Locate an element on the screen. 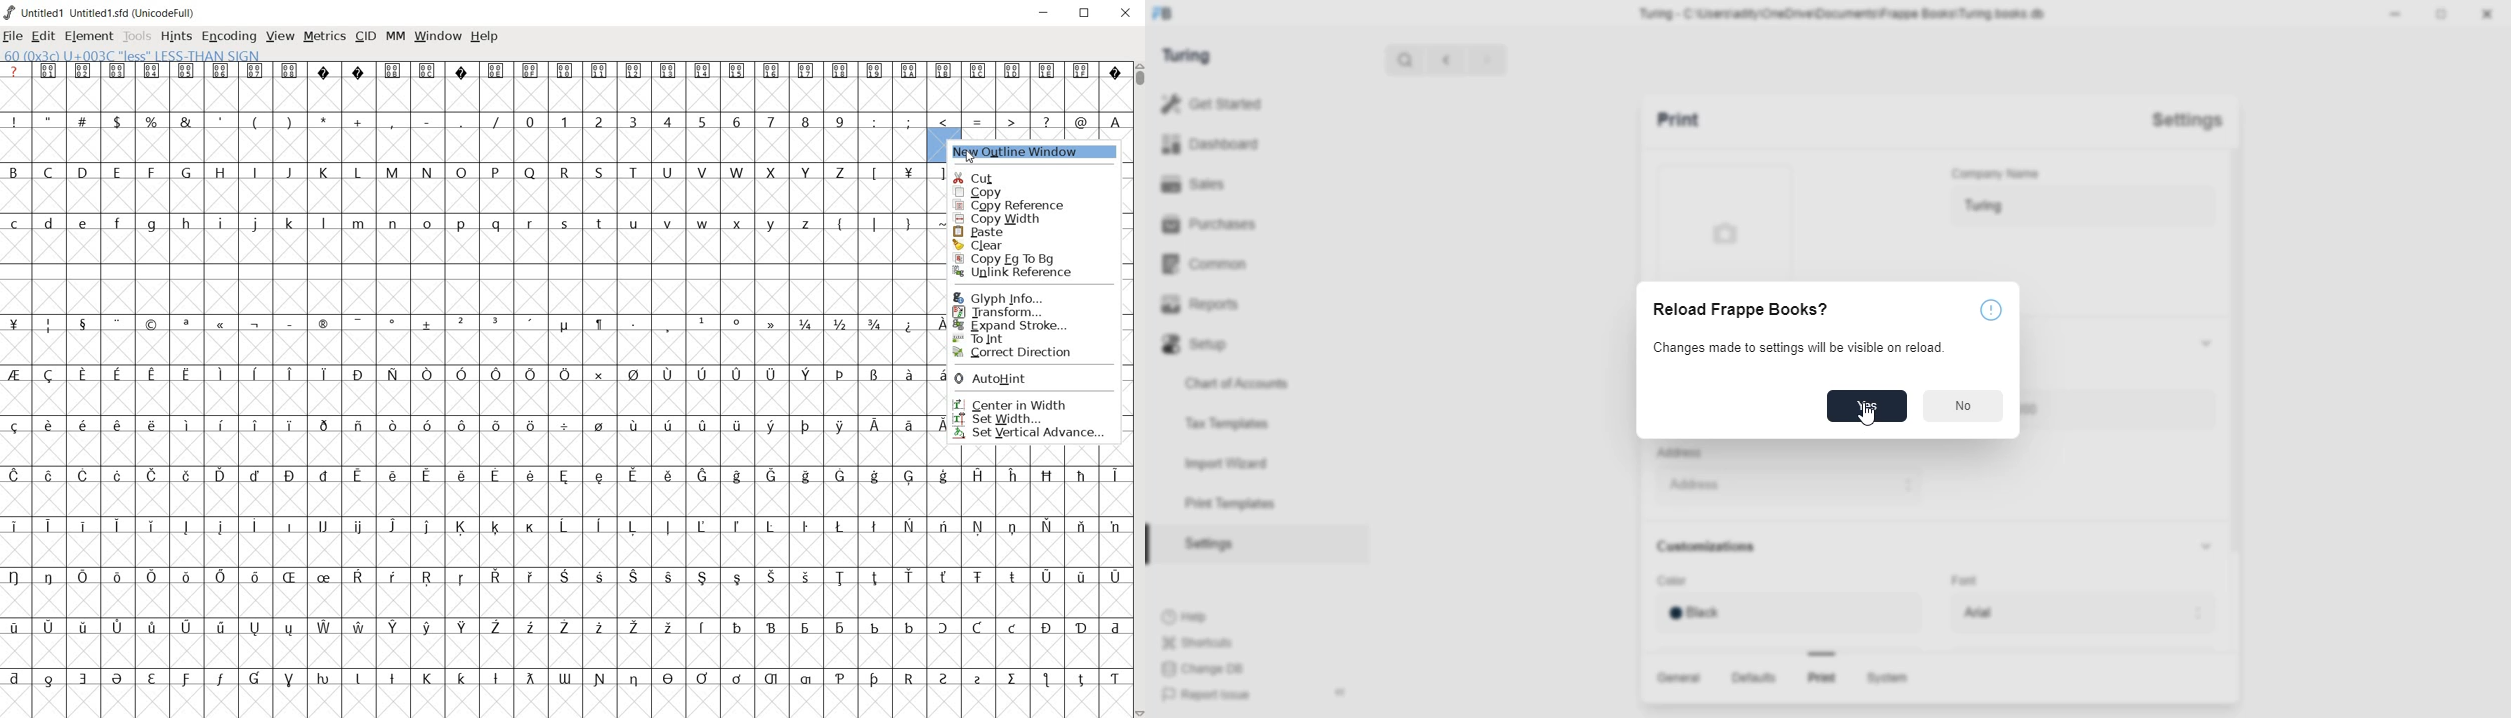  Avial is located at coordinates (2078, 612).